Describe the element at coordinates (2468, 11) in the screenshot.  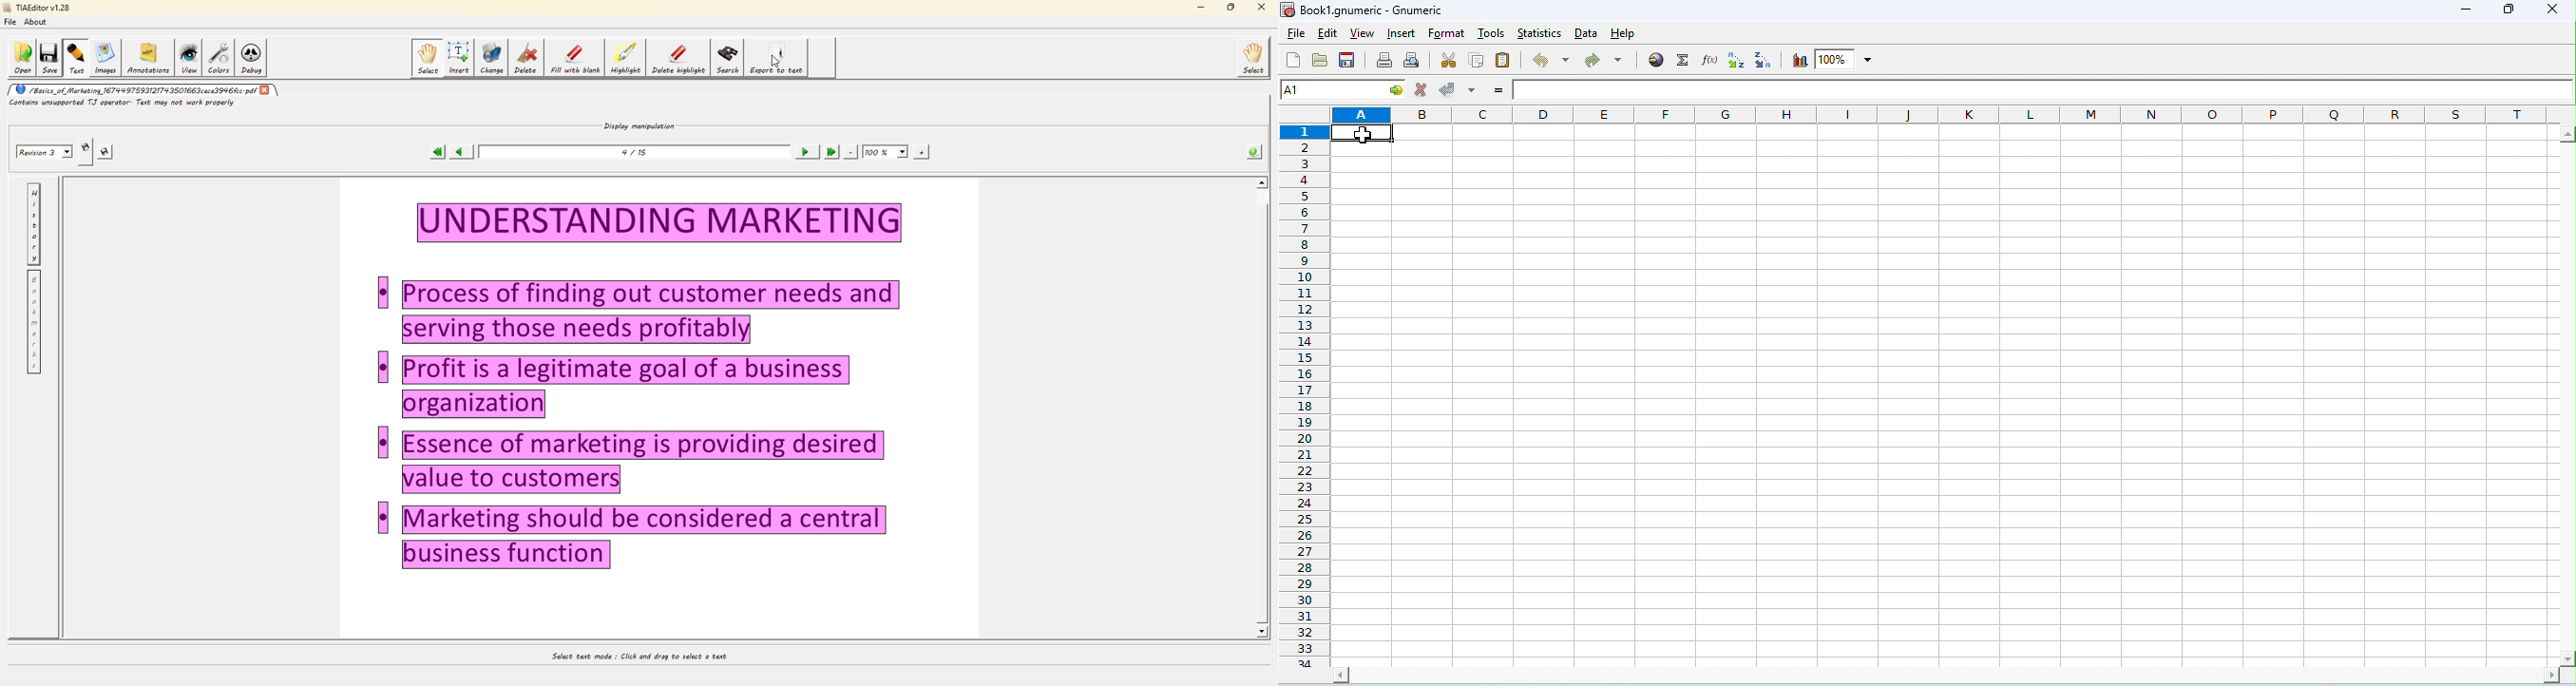
I see `minimize` at that location.